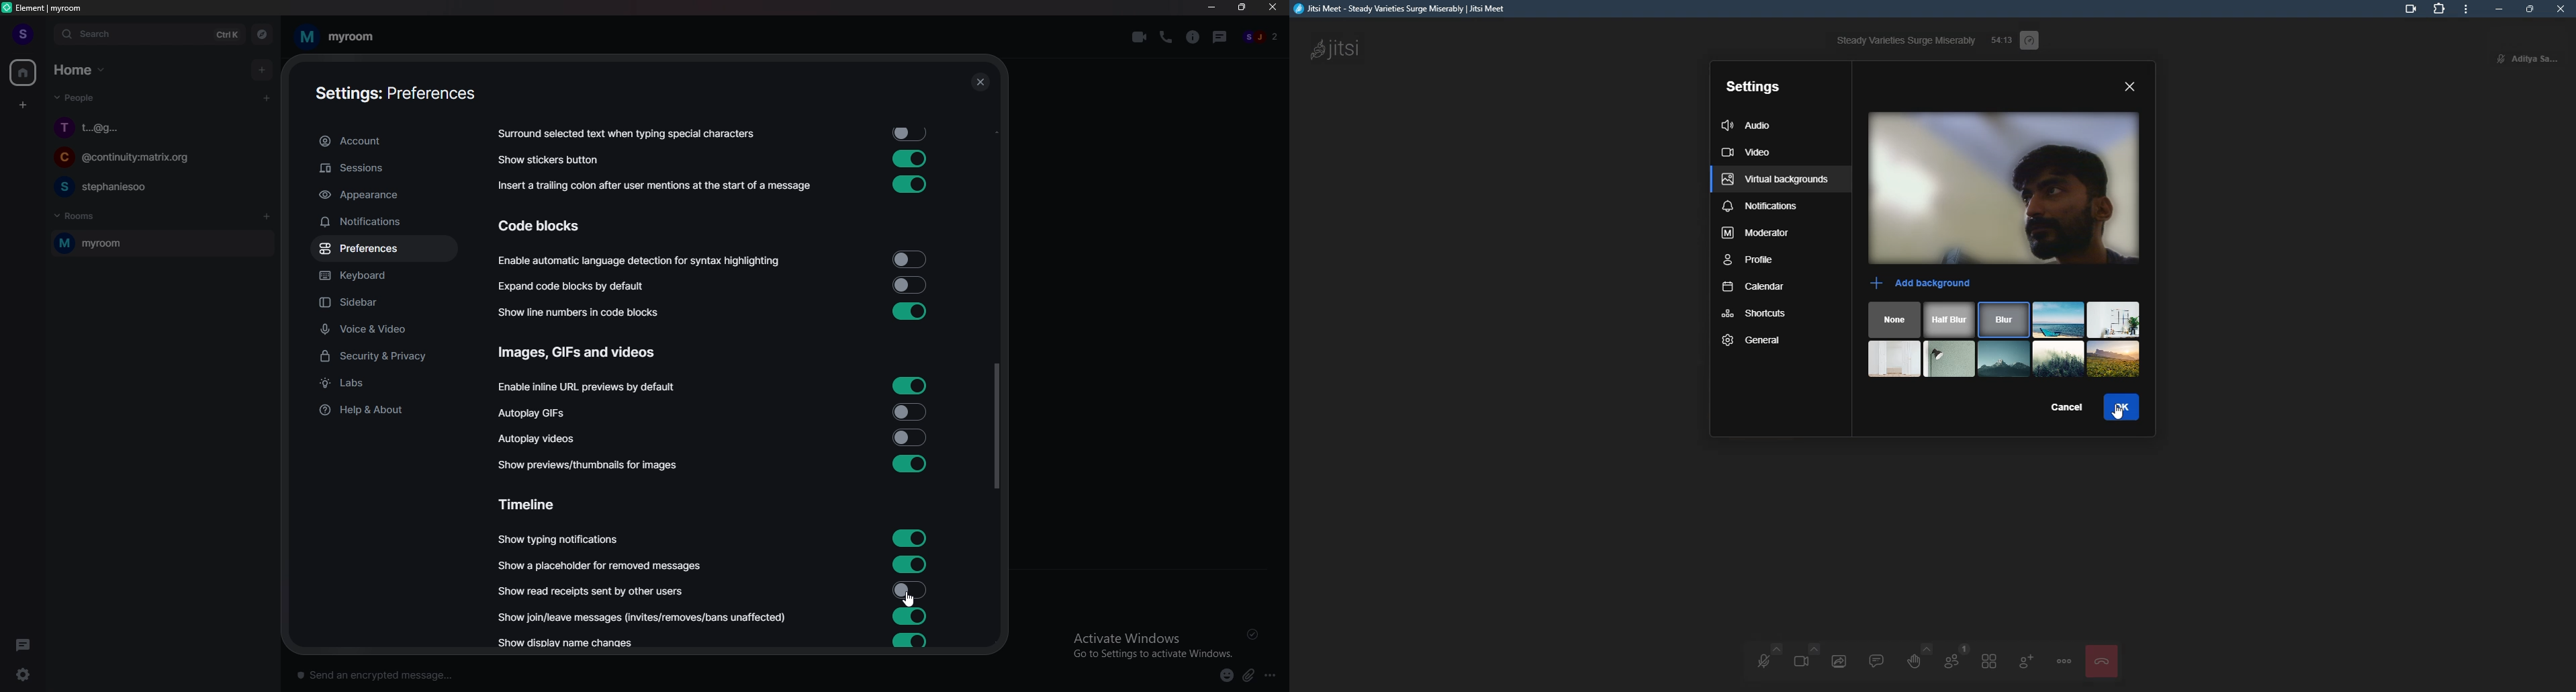 This screenshot has width=2576, height=700. I want to click on toggle, so click(909, 464).